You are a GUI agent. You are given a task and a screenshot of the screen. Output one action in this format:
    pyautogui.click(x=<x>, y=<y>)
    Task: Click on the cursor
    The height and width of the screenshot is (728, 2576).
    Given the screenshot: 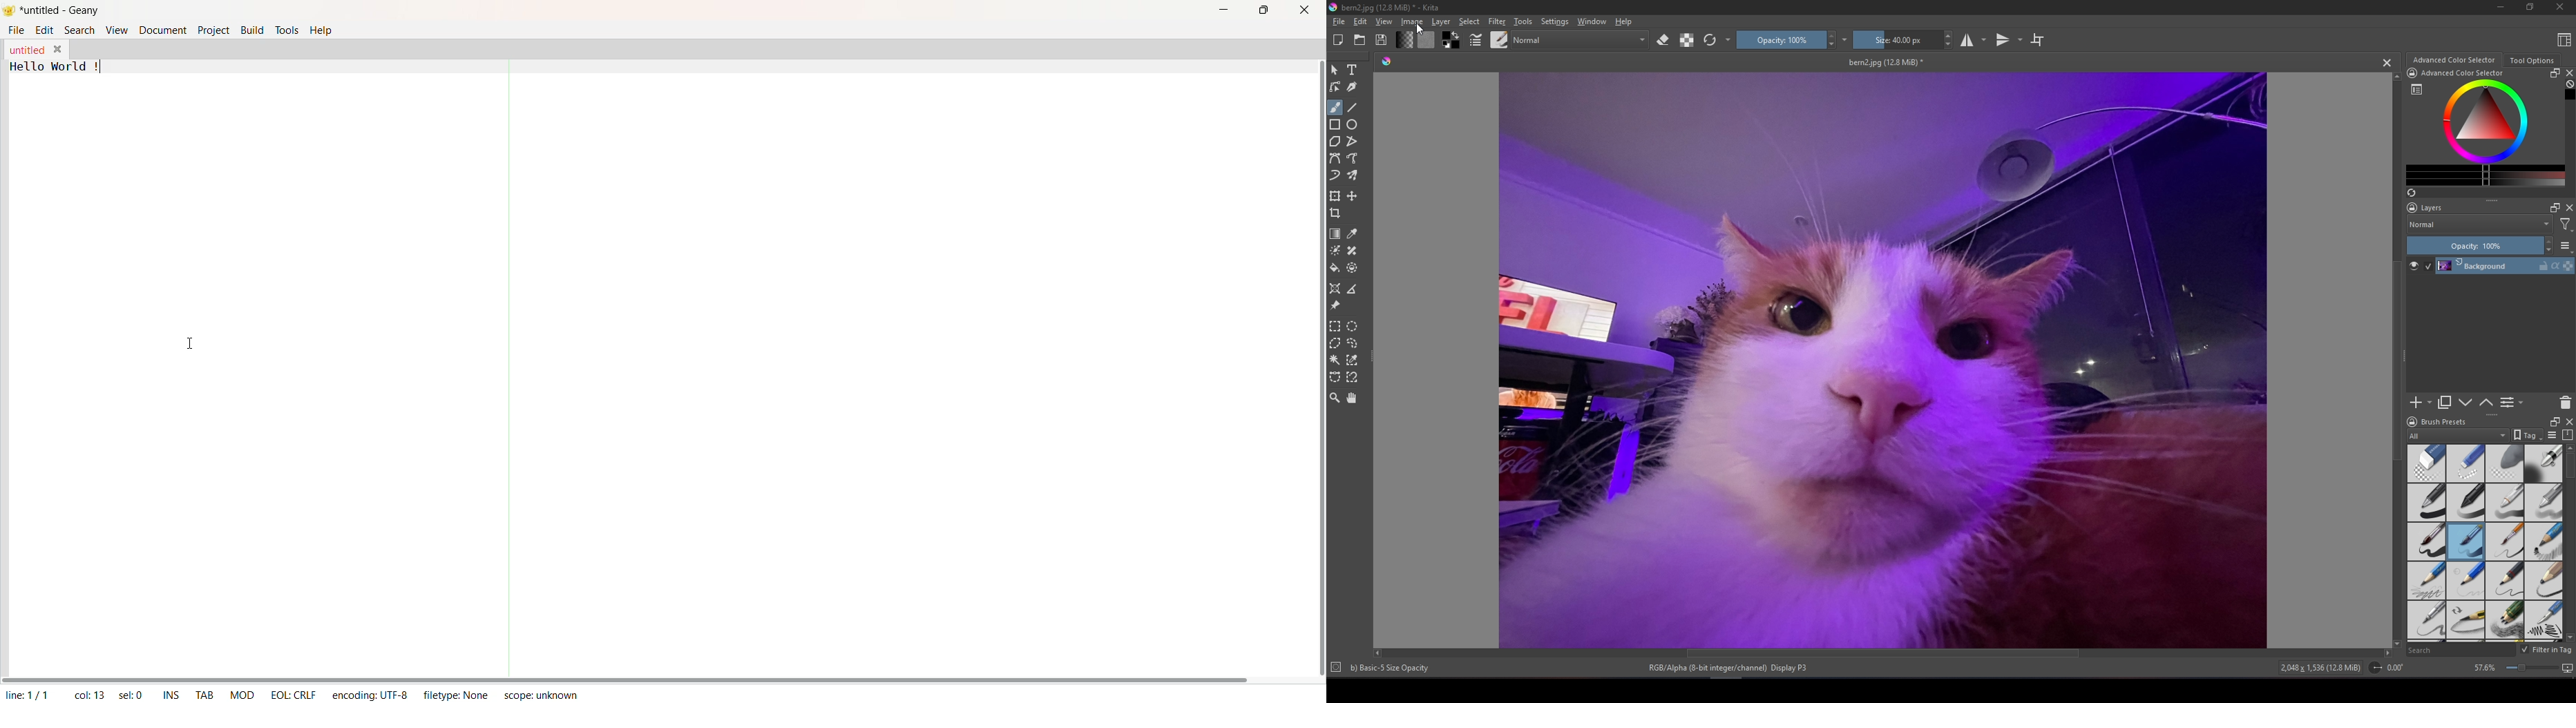 What is the action you would take?
    pyautogui.click(x=1420, y=29)
    